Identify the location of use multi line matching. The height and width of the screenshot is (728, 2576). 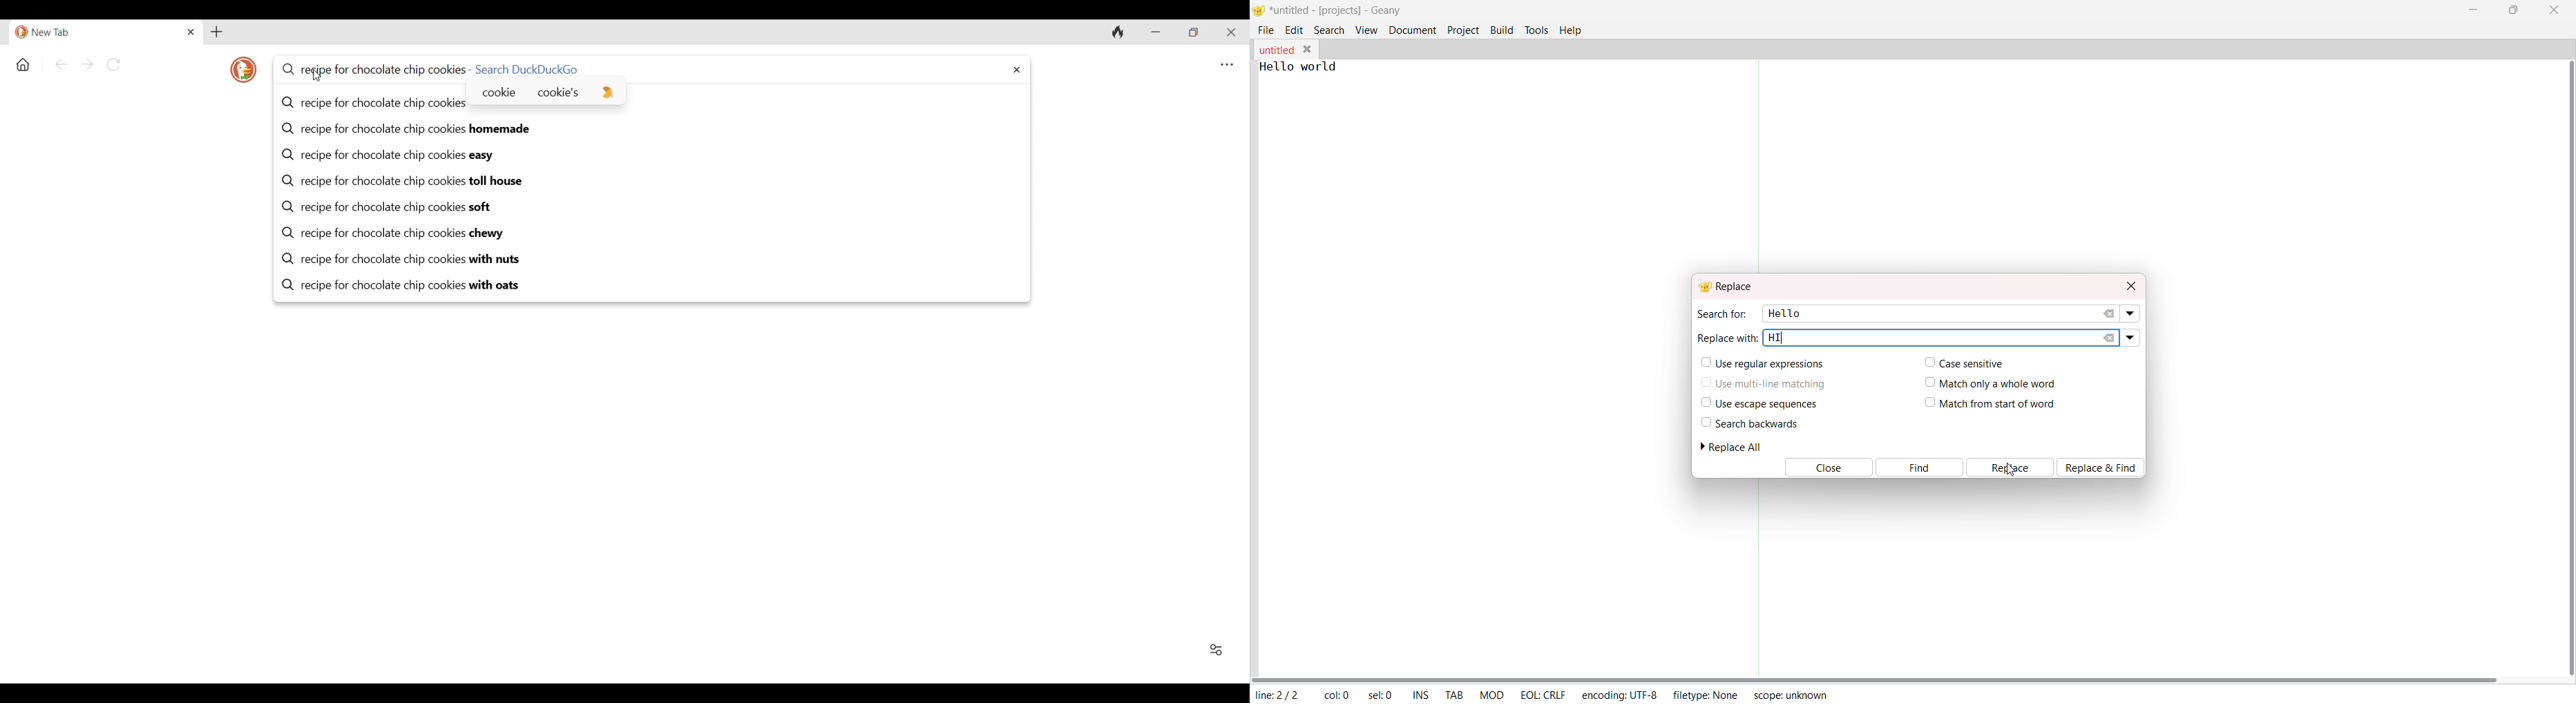
(1764, 381).